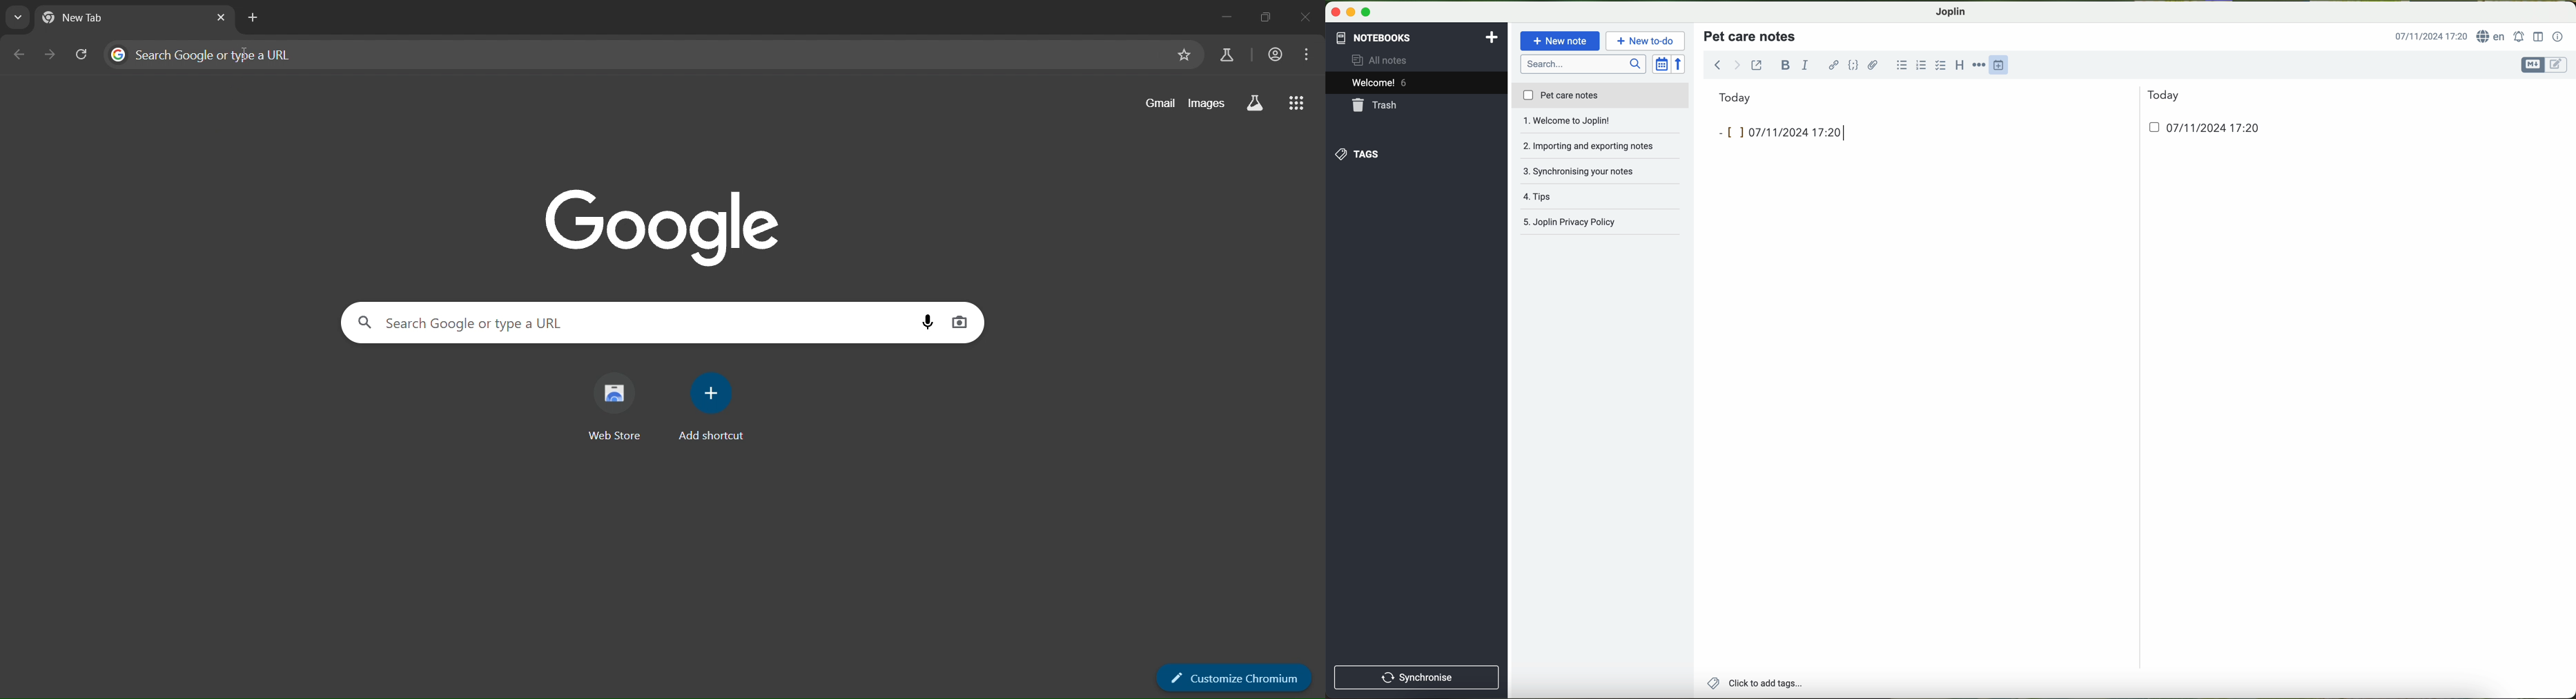 The width and height of the screenshot is (2576, 700). What do you see at coordinates (664, 227) in the screenshot?
I see `Google` at bounding box center [664, 227].